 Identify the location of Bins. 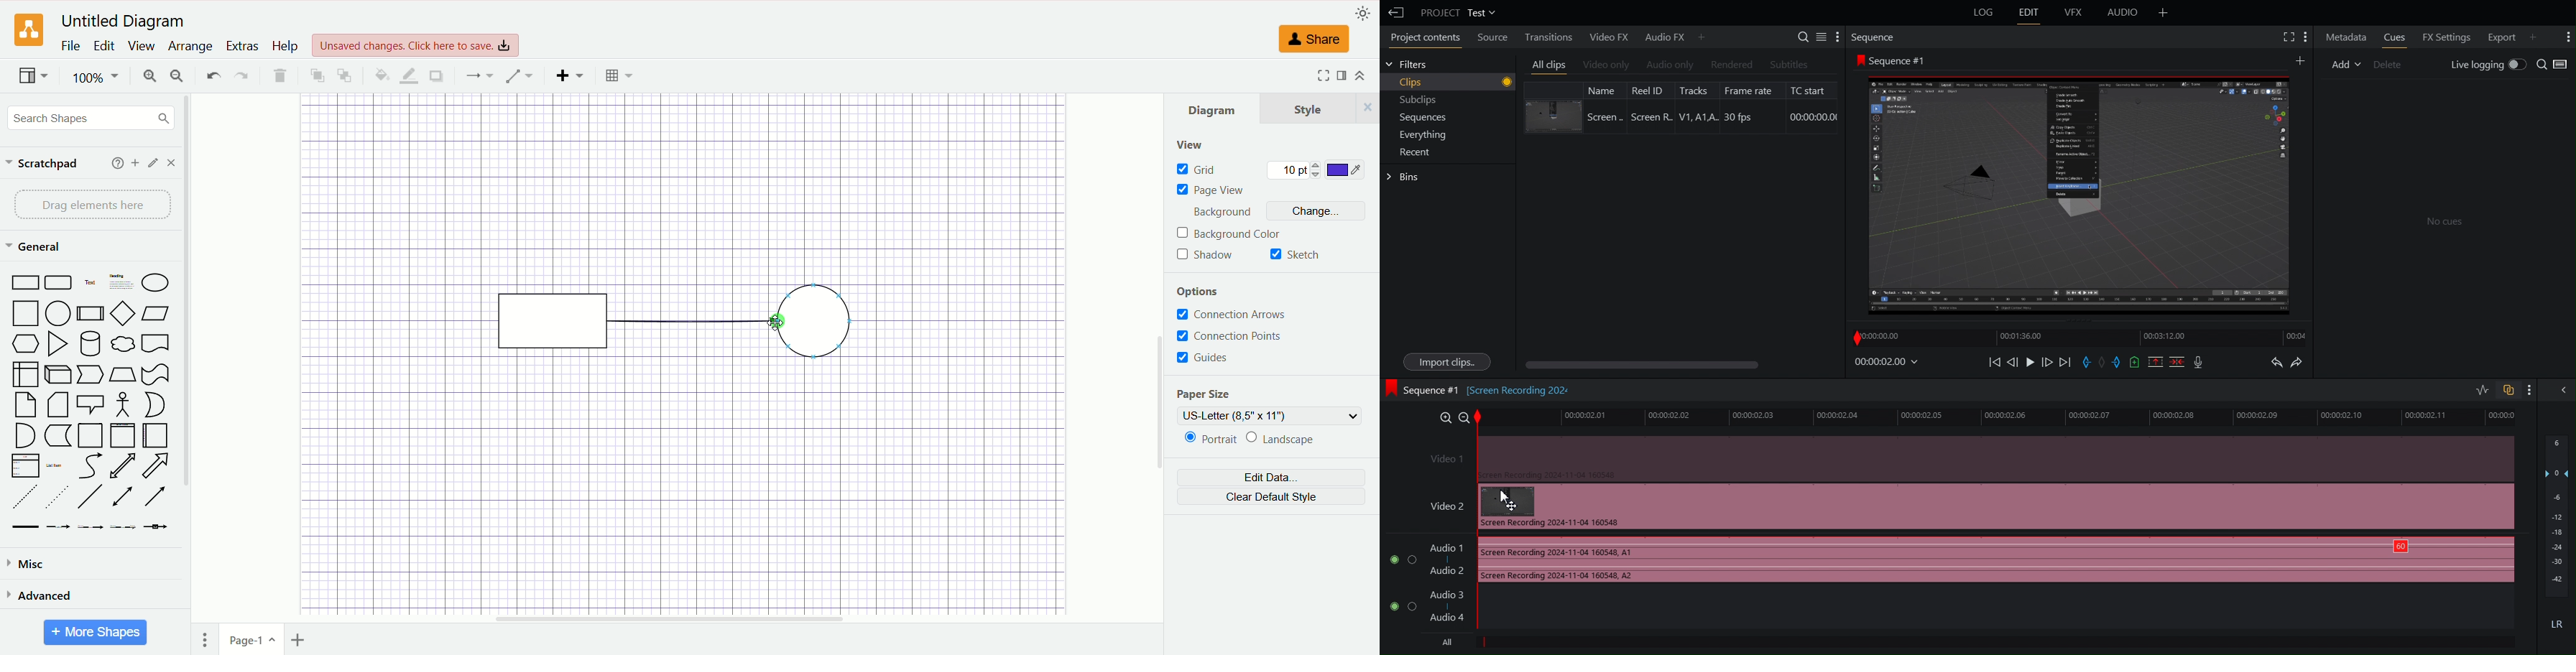
(1403, 177).